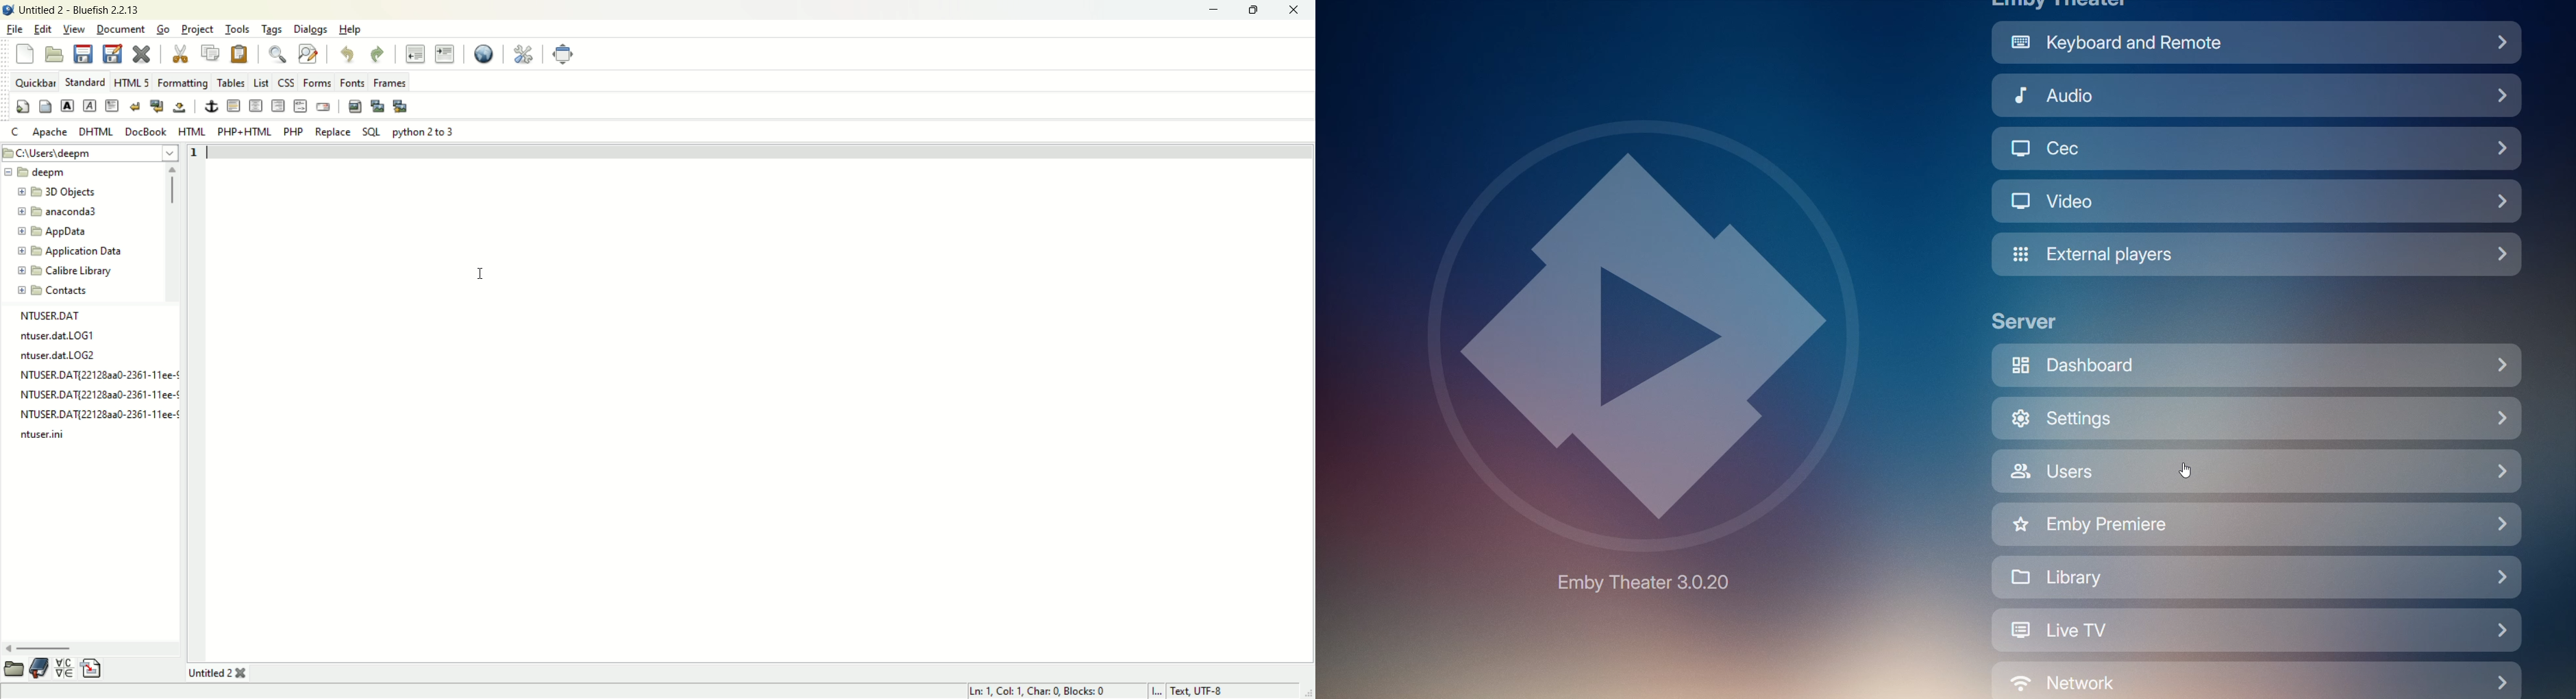 This screenshot has width=2576, height=700. I want to click on fonts, so click(354, 81).